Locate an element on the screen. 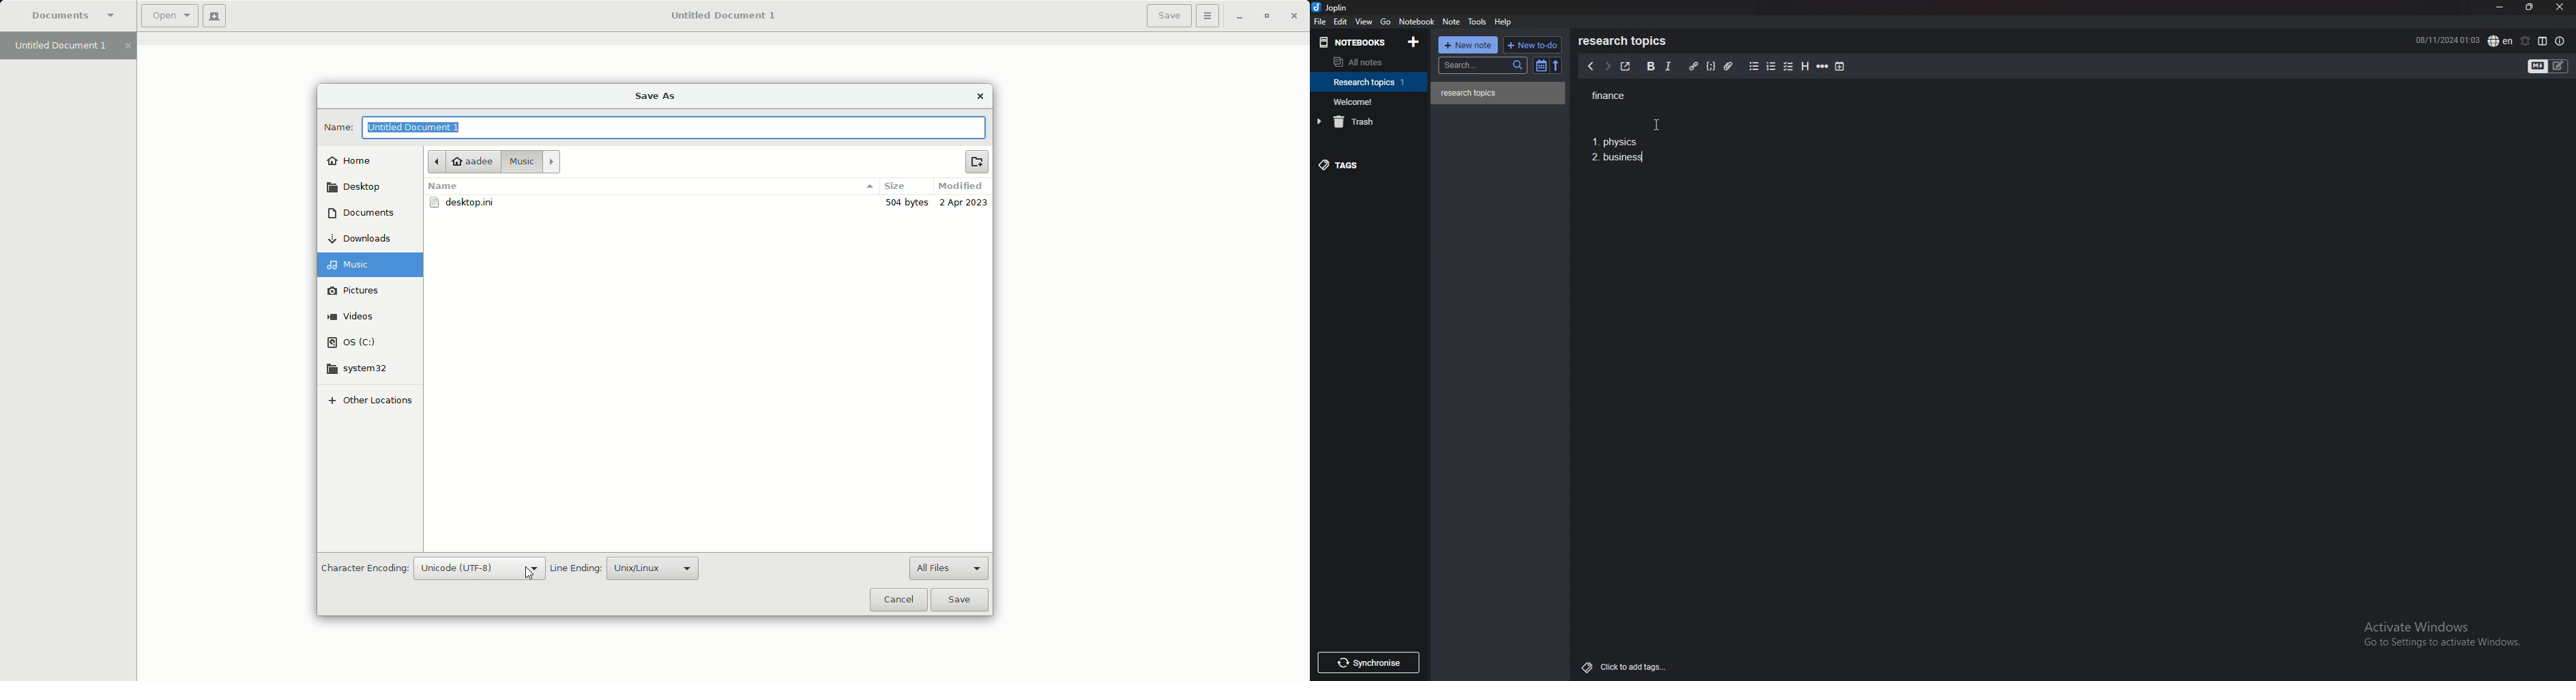  notebook is located at coordinates (1371, 82).